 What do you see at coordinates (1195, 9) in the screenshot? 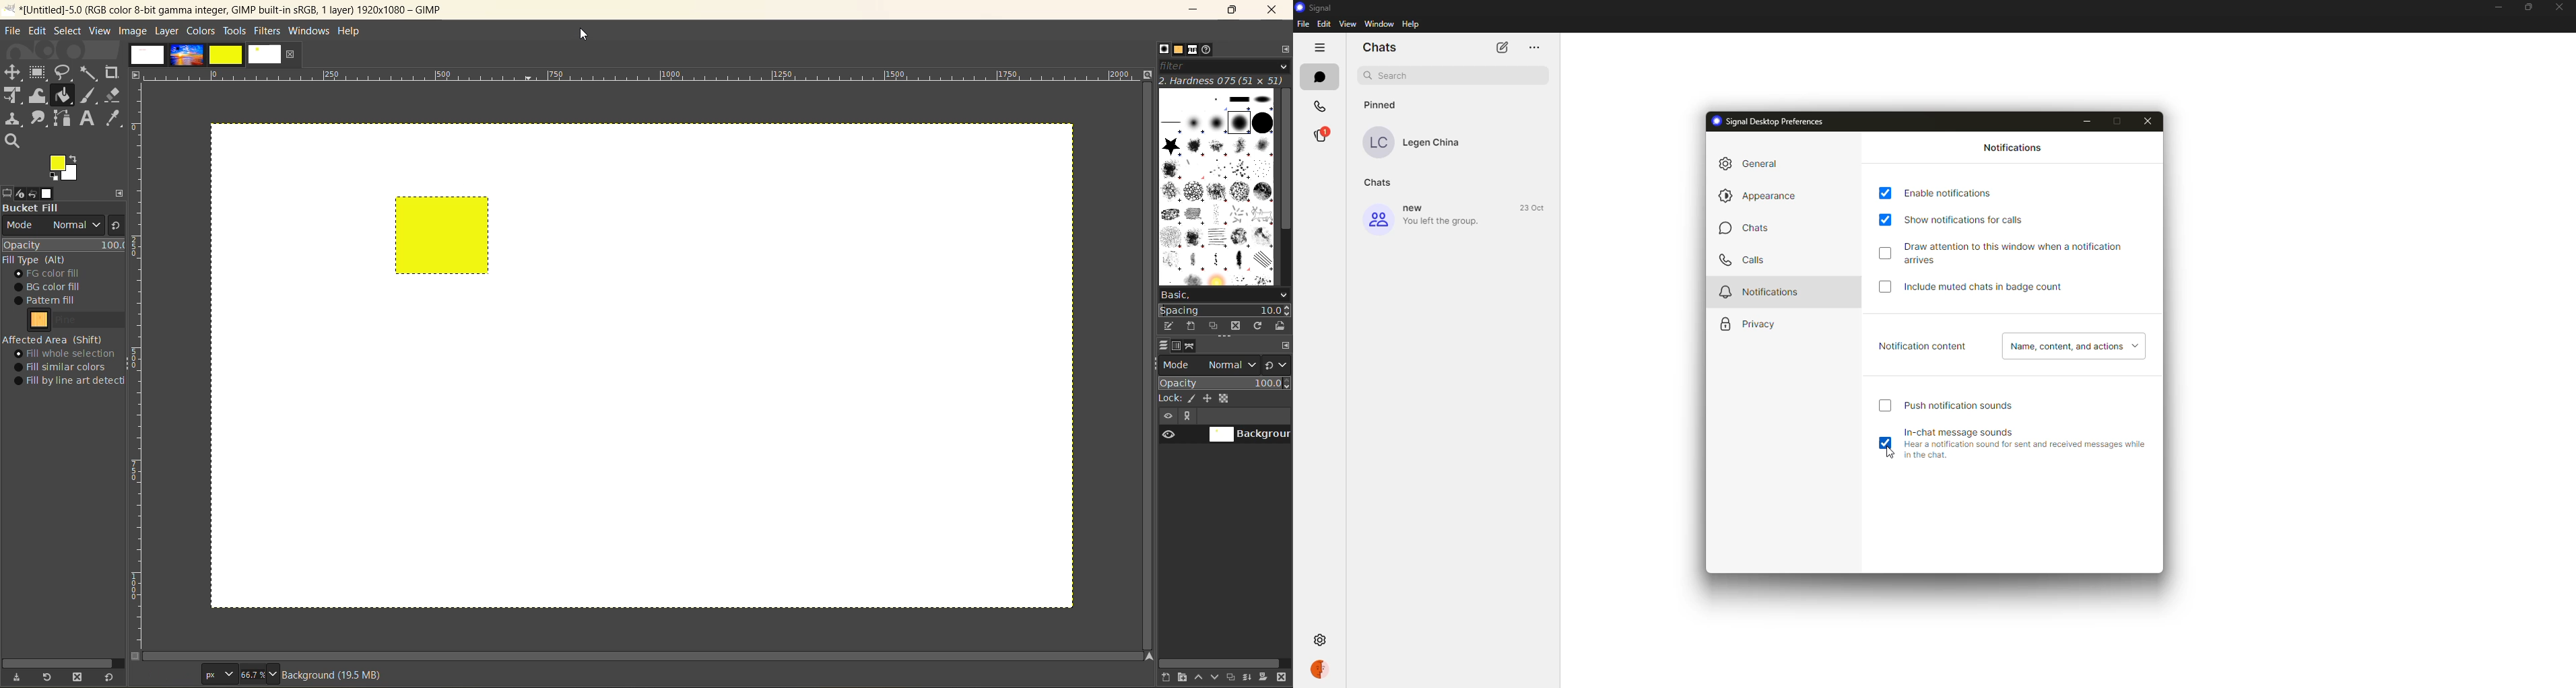
I see `minimize` at bounding box center [1195, 9].